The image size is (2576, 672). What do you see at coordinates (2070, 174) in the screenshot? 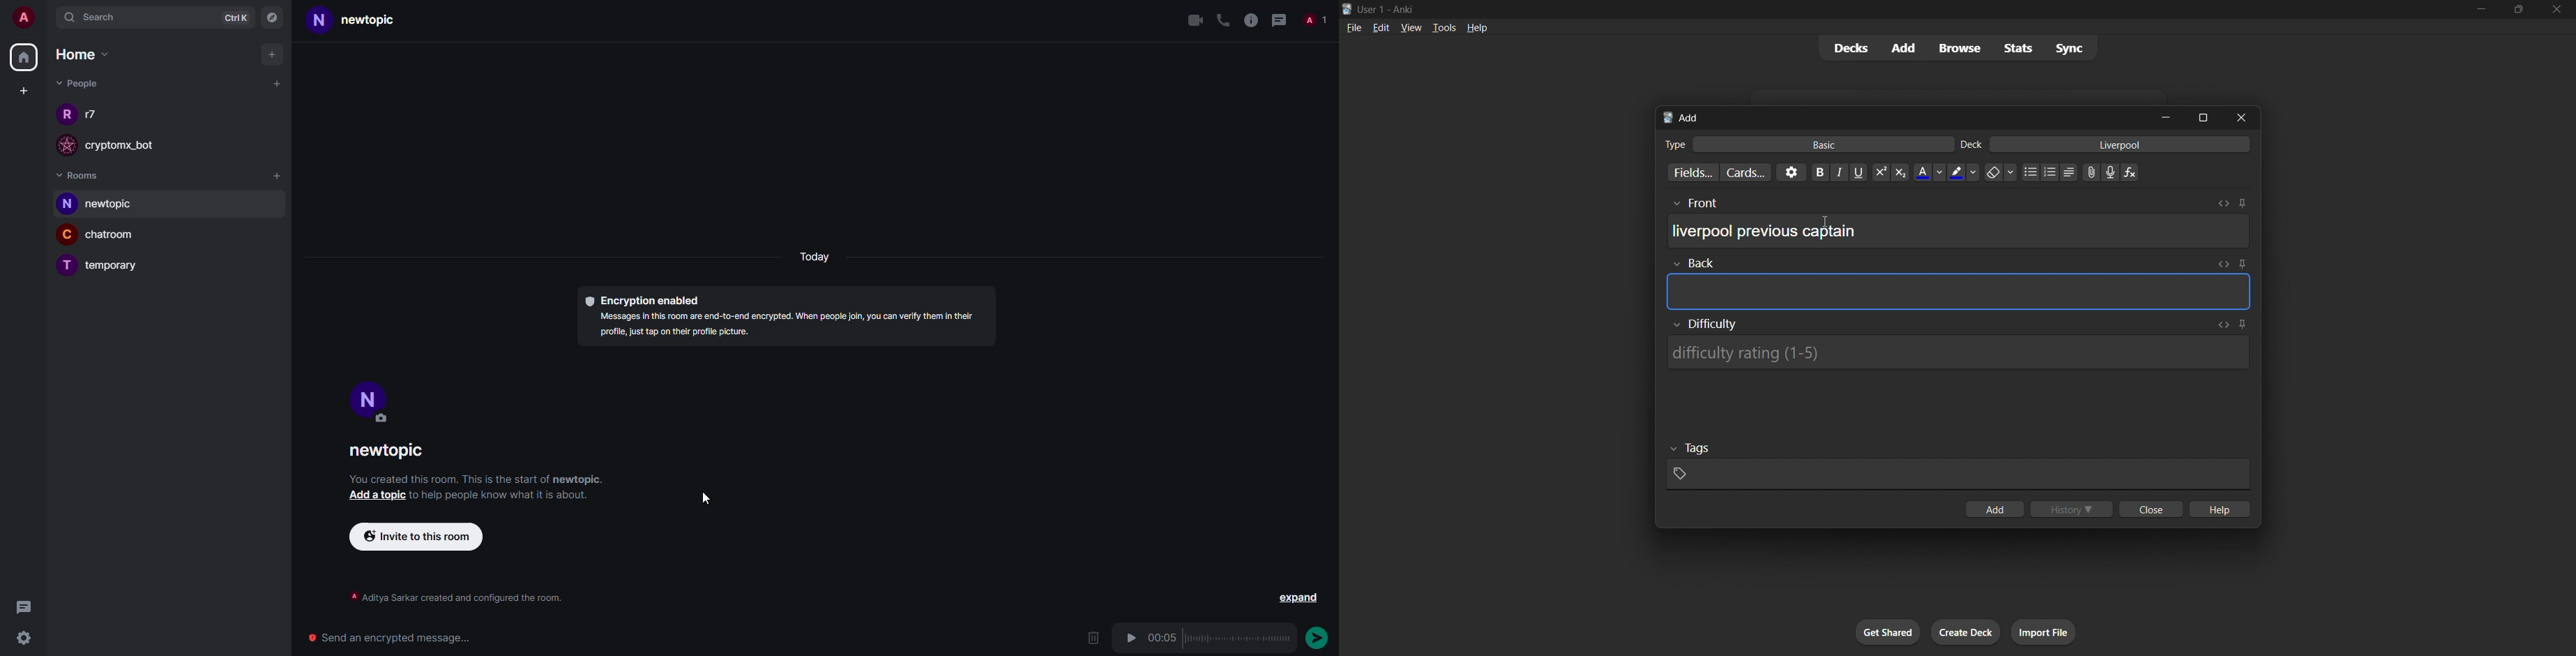
I see `multilevel list` at bounding box center [2070, 174].